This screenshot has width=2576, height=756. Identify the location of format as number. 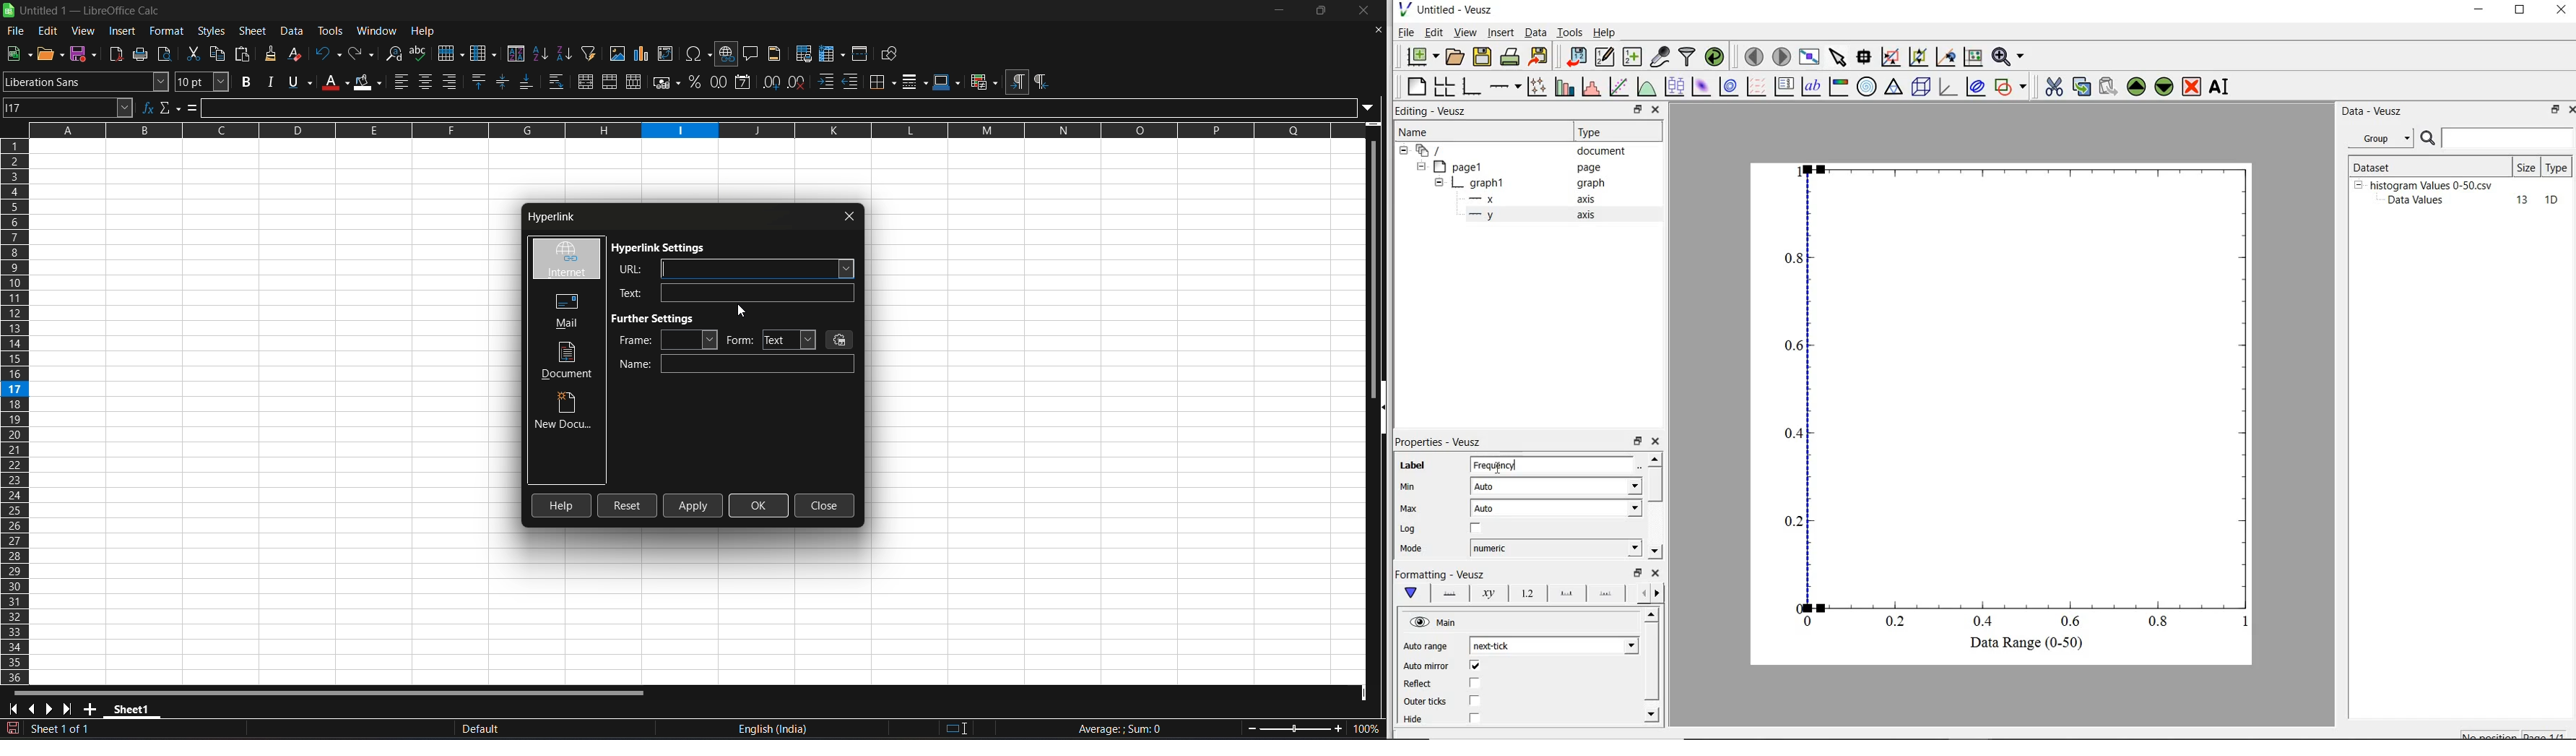
(718, 82).